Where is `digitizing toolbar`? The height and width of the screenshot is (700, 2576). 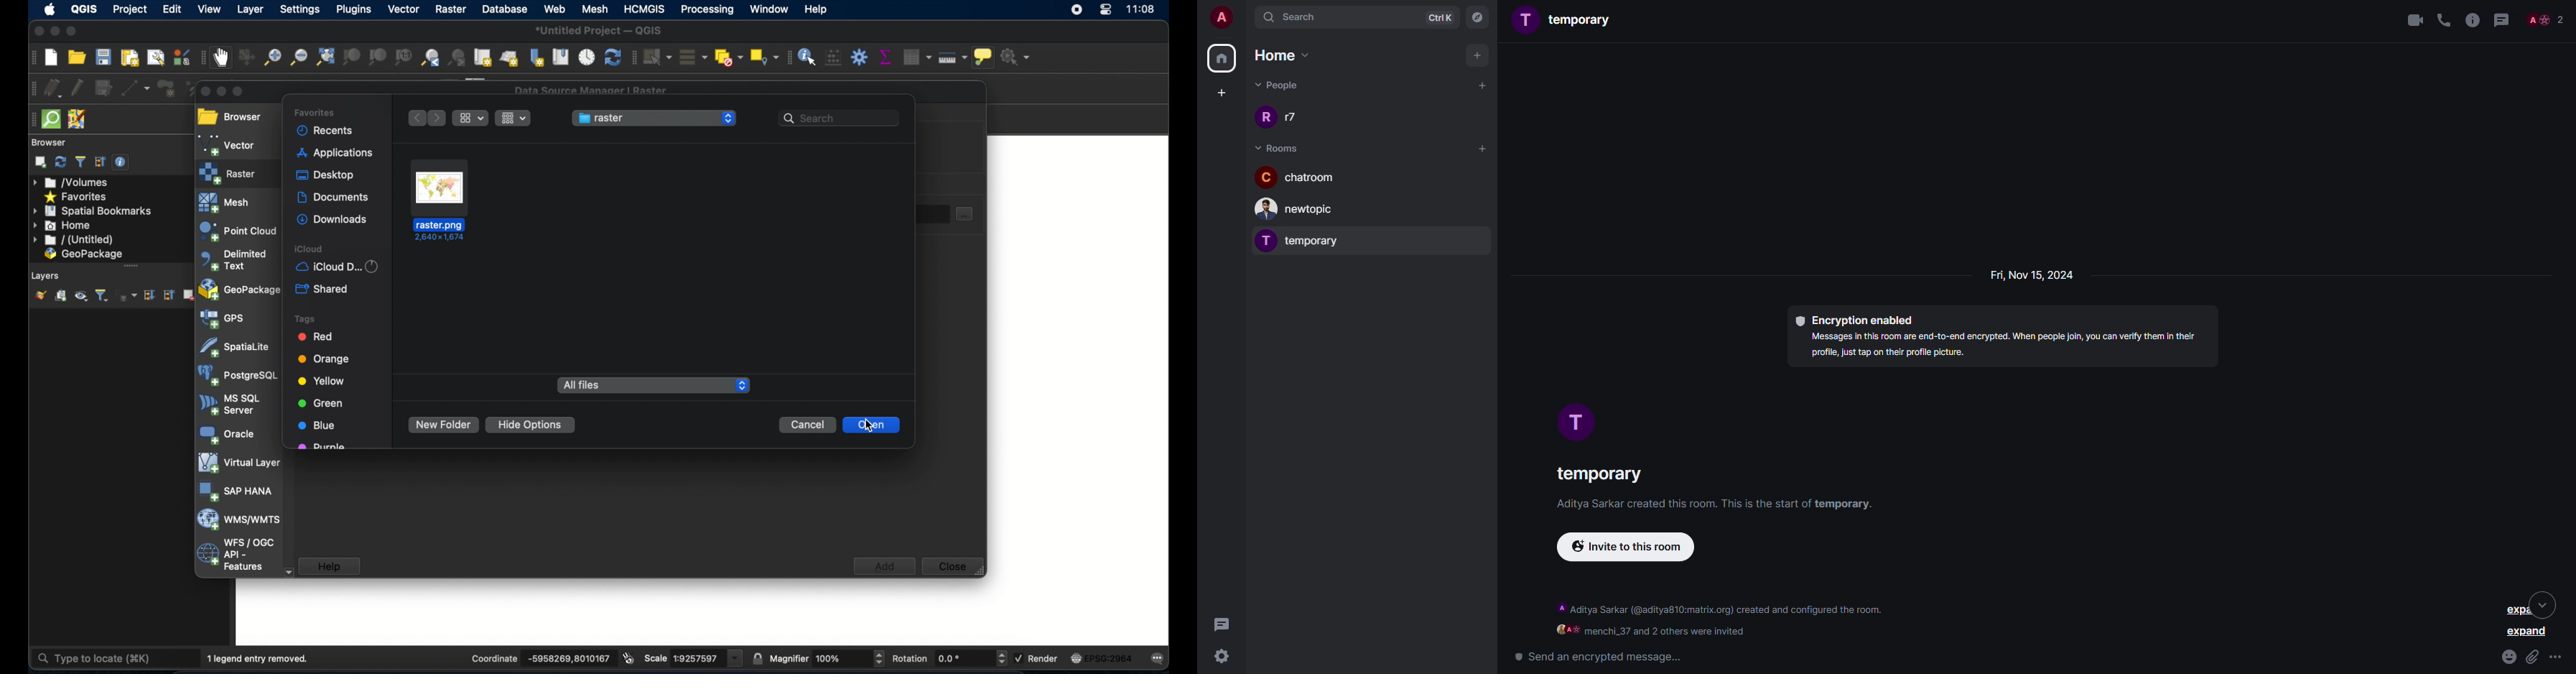 digitizing toolbar is located at coordinates (29, 89).